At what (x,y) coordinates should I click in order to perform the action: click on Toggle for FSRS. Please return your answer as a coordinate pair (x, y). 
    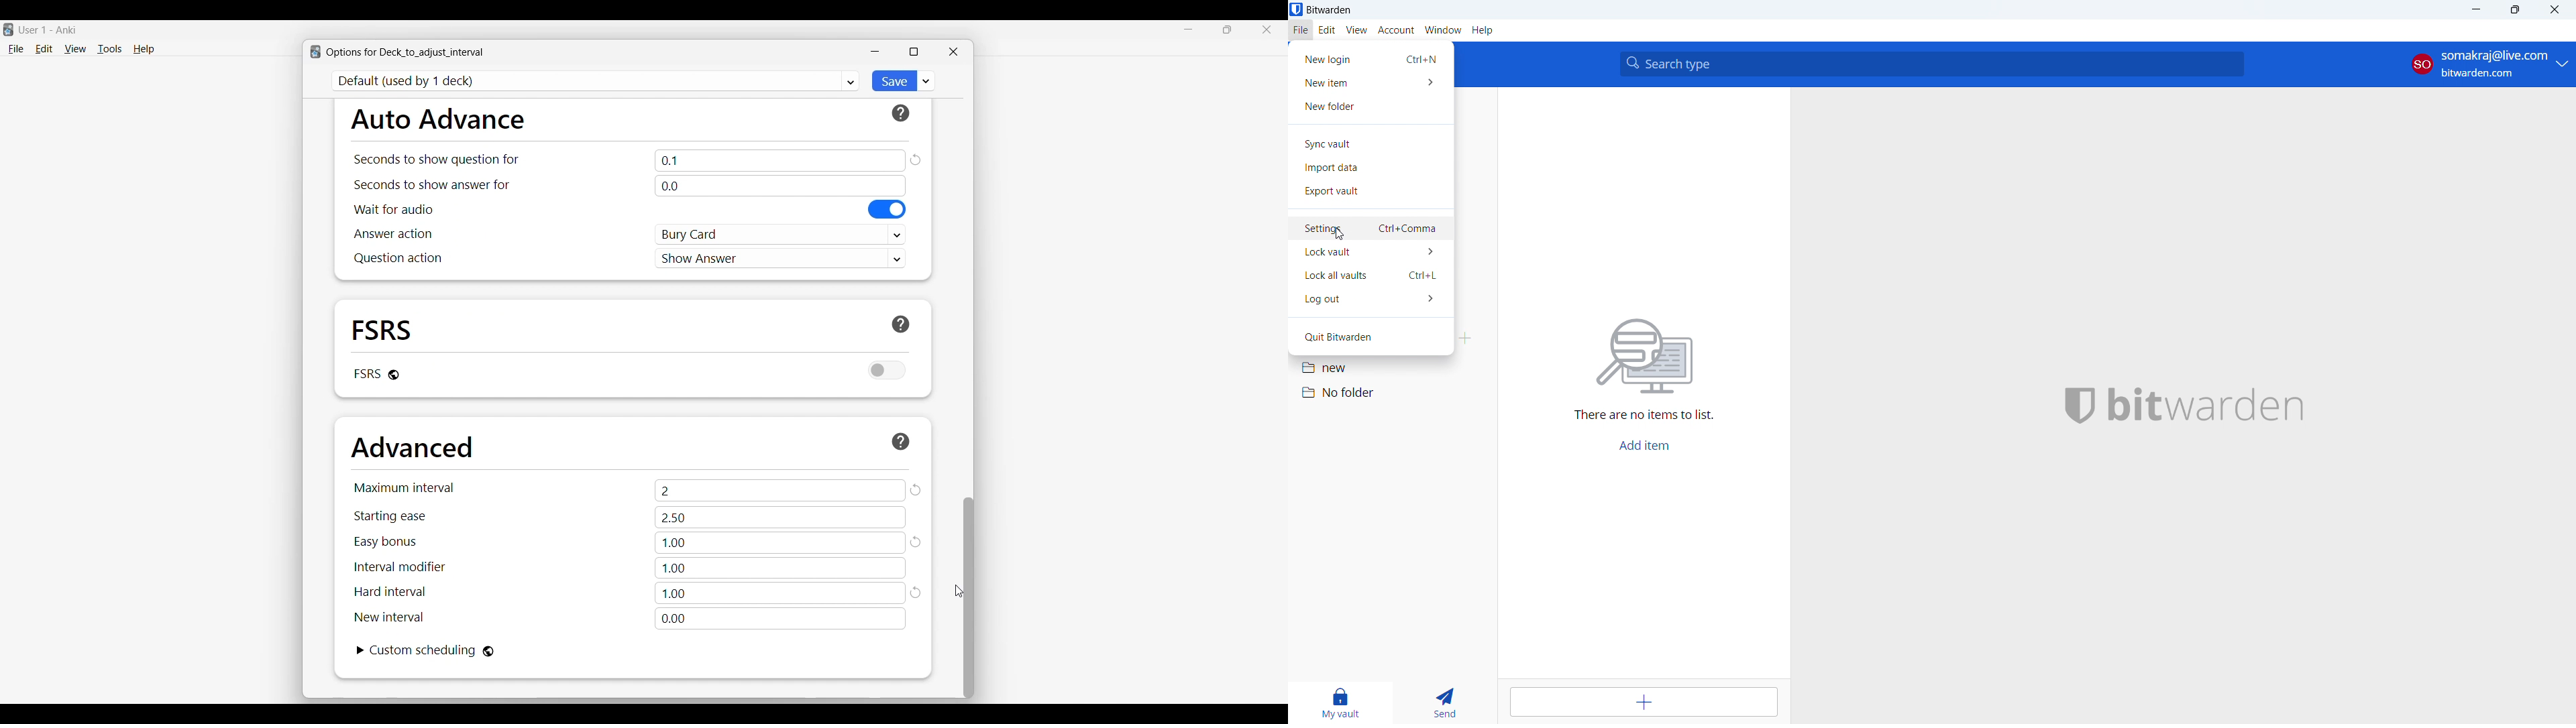
    Looking at the image, I should click on (888, 370).